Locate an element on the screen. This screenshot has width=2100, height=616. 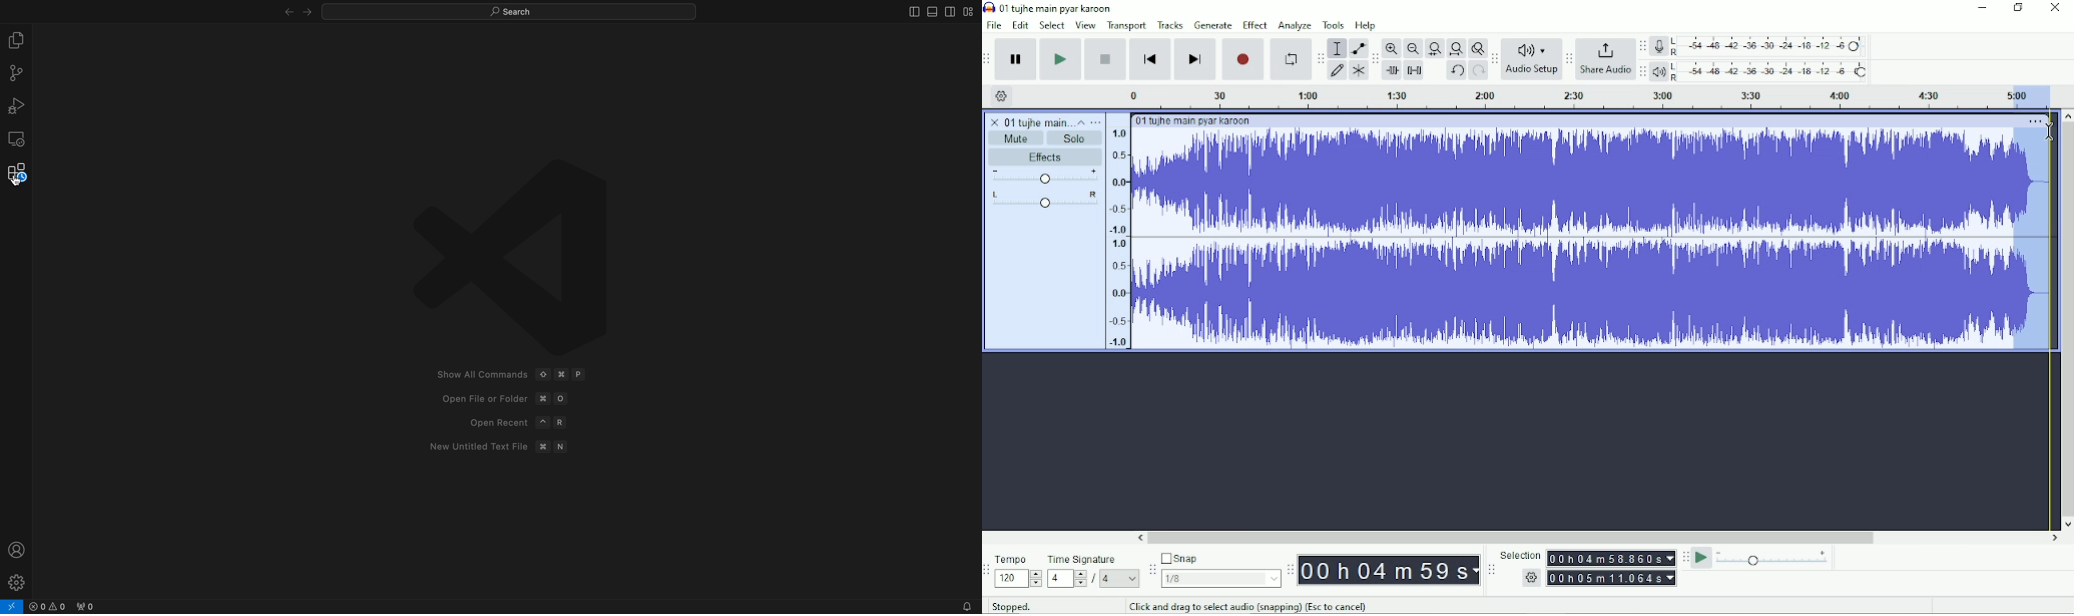
4 is located at coordinates (1122, 578).